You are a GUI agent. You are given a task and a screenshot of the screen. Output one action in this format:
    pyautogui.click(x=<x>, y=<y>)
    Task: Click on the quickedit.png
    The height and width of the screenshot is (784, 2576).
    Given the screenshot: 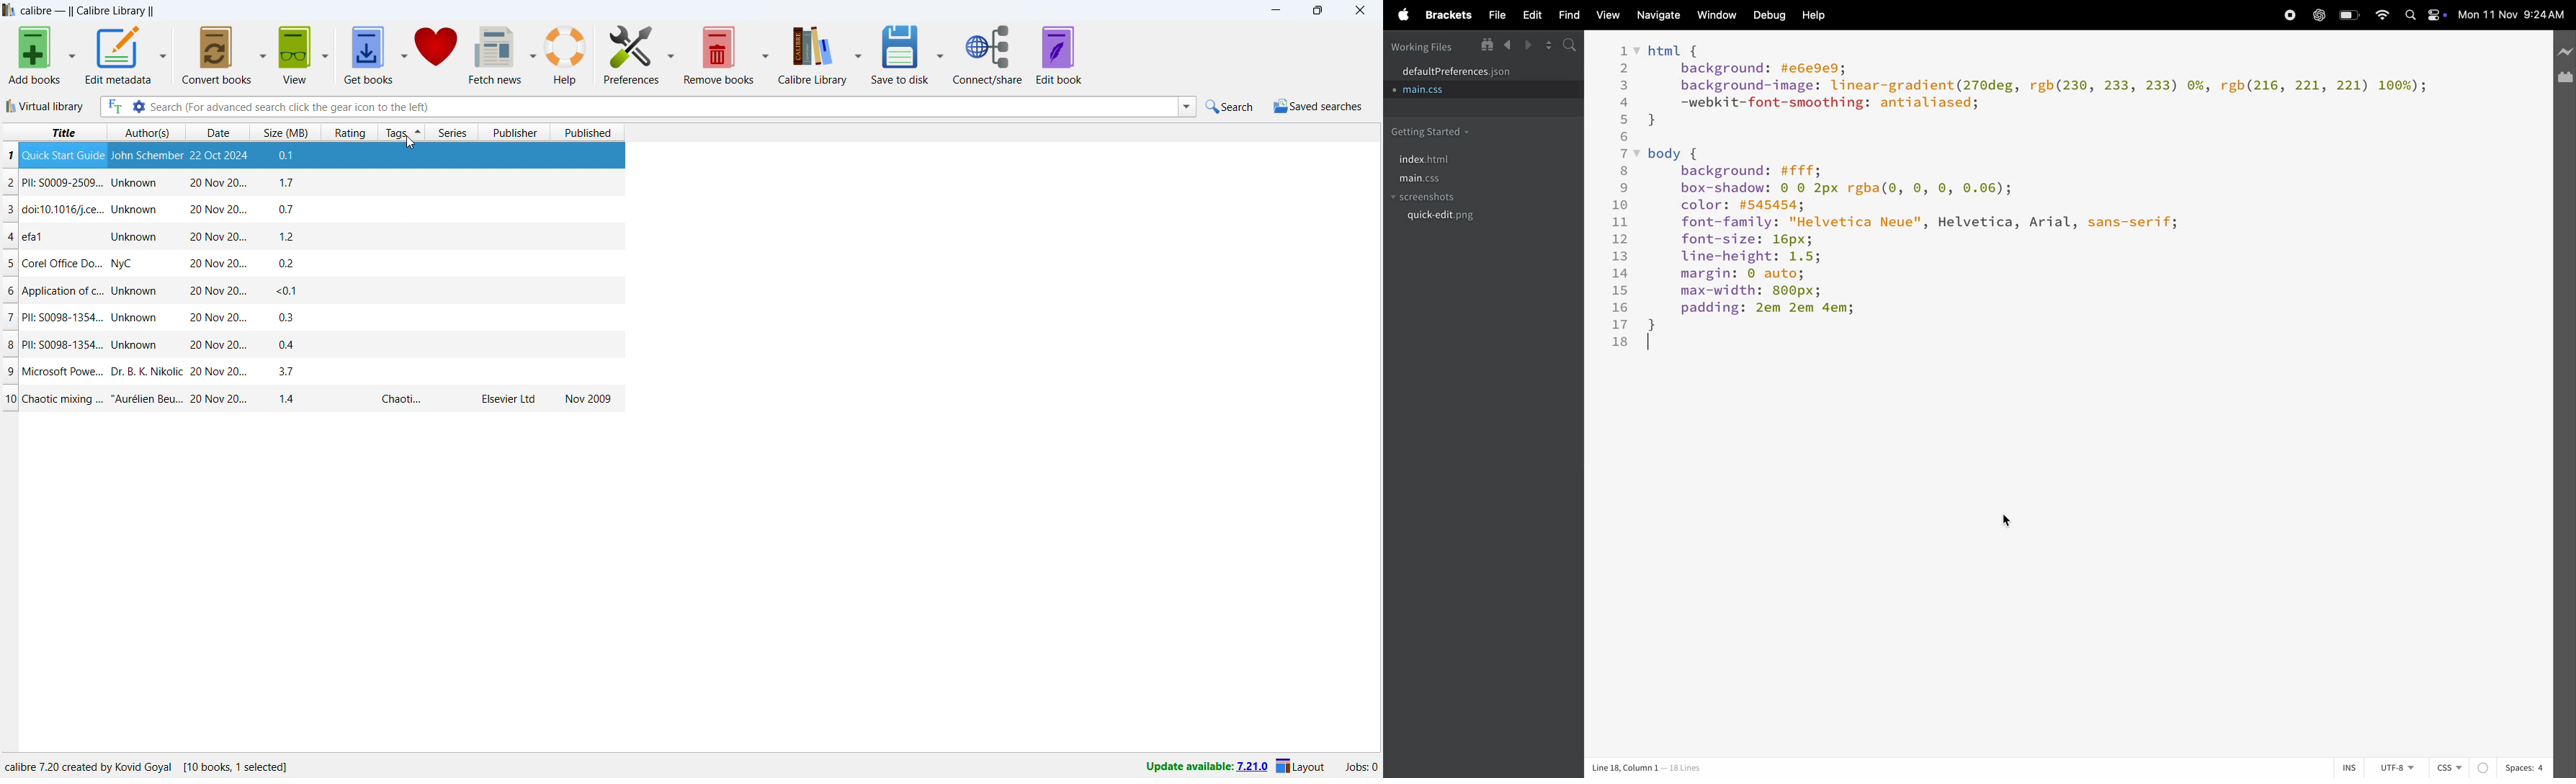 What is the action you would take?
    pyautogui.click(x=1466, y=219)
    